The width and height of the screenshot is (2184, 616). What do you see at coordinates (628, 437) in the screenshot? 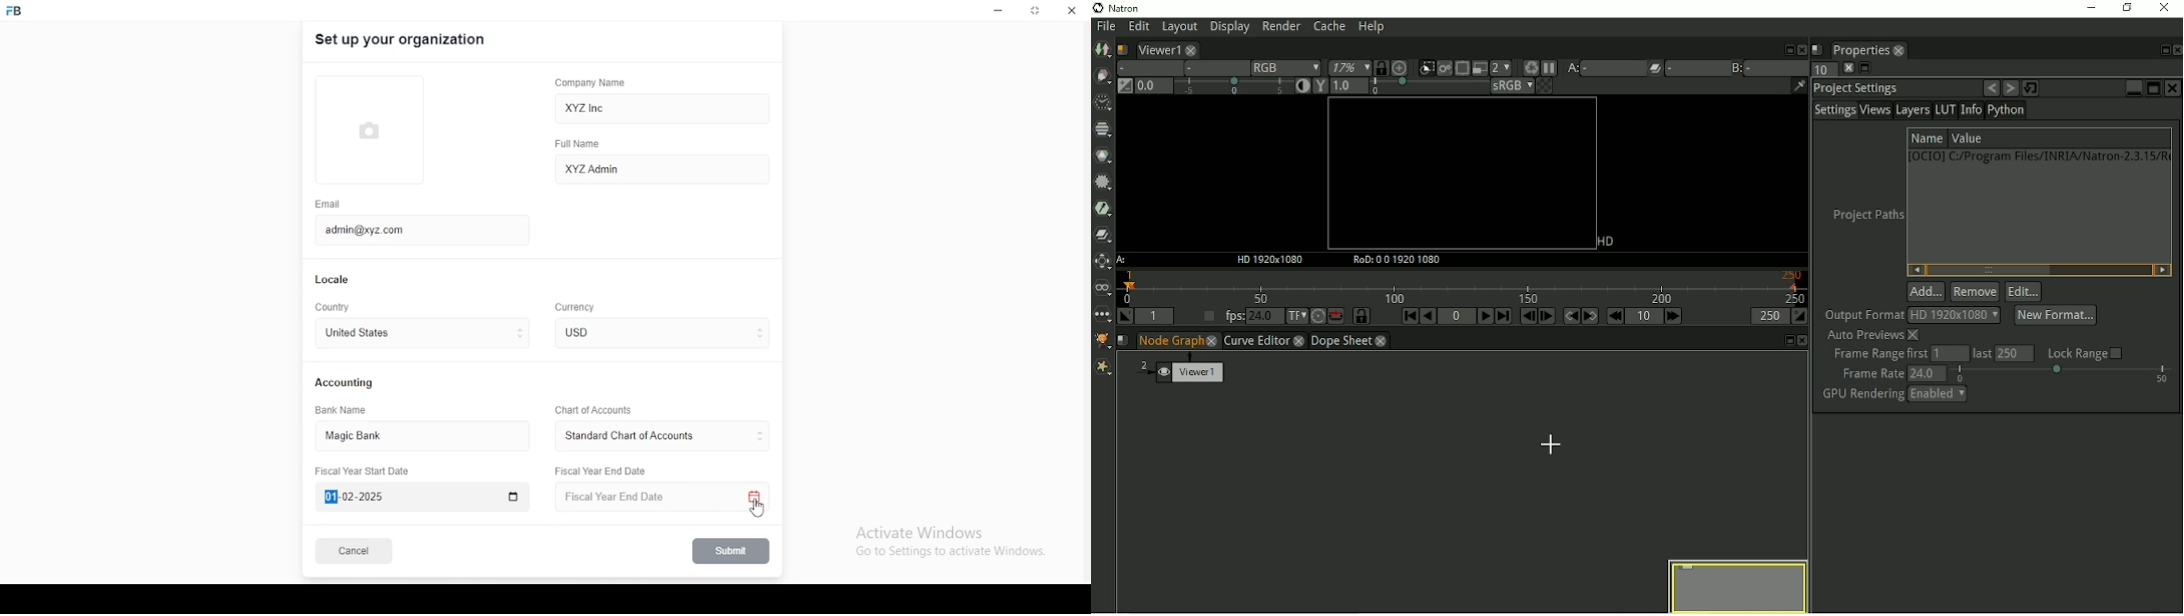
I see `L ‘Standard Chart of Accounts` at bounding box center [628, 437].